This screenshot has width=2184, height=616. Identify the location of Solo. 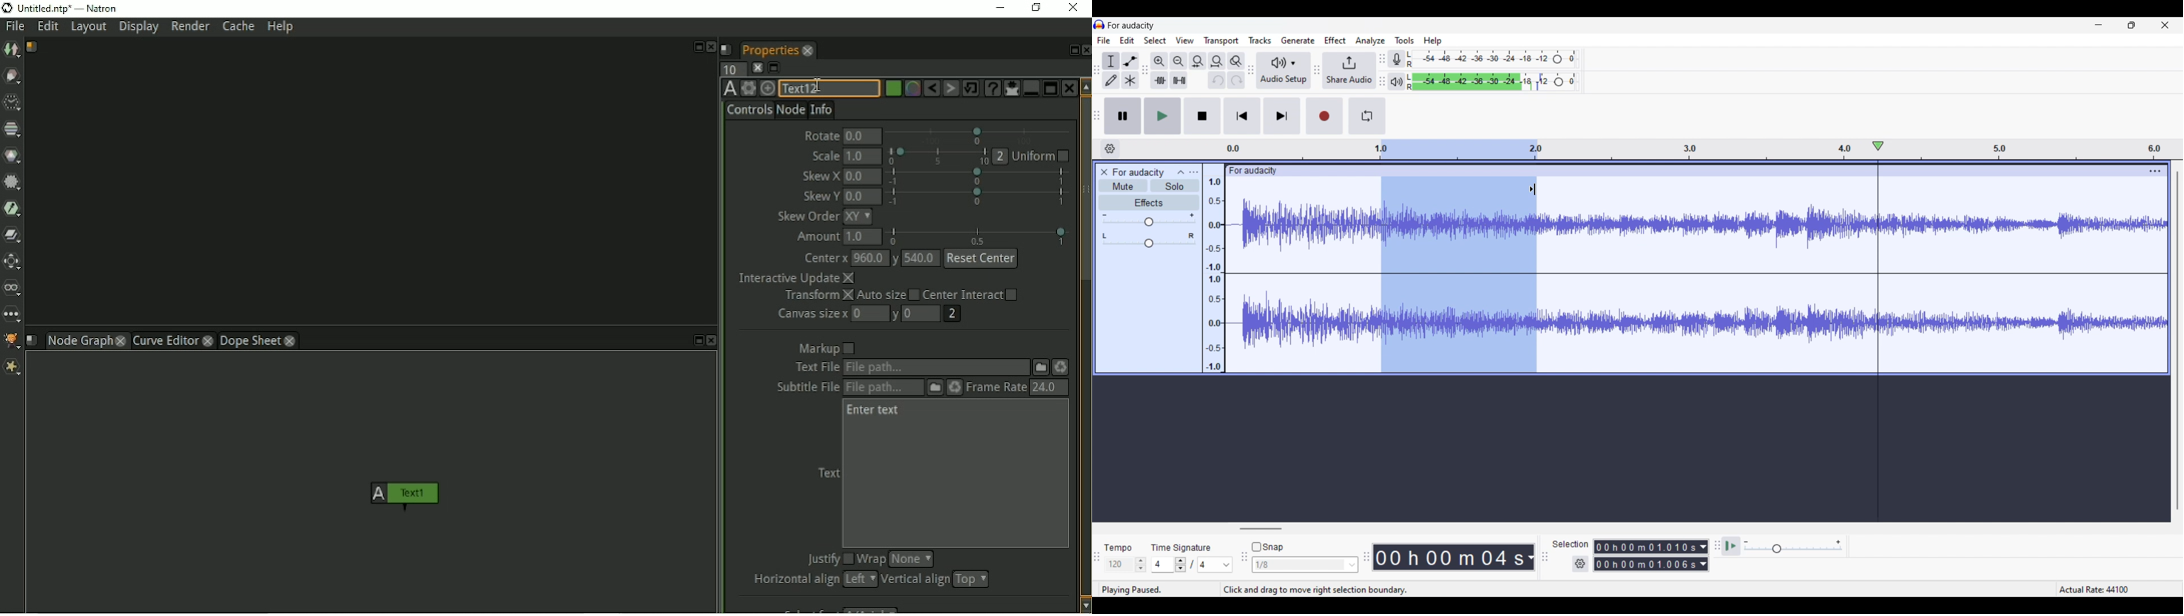
(1176, 186).